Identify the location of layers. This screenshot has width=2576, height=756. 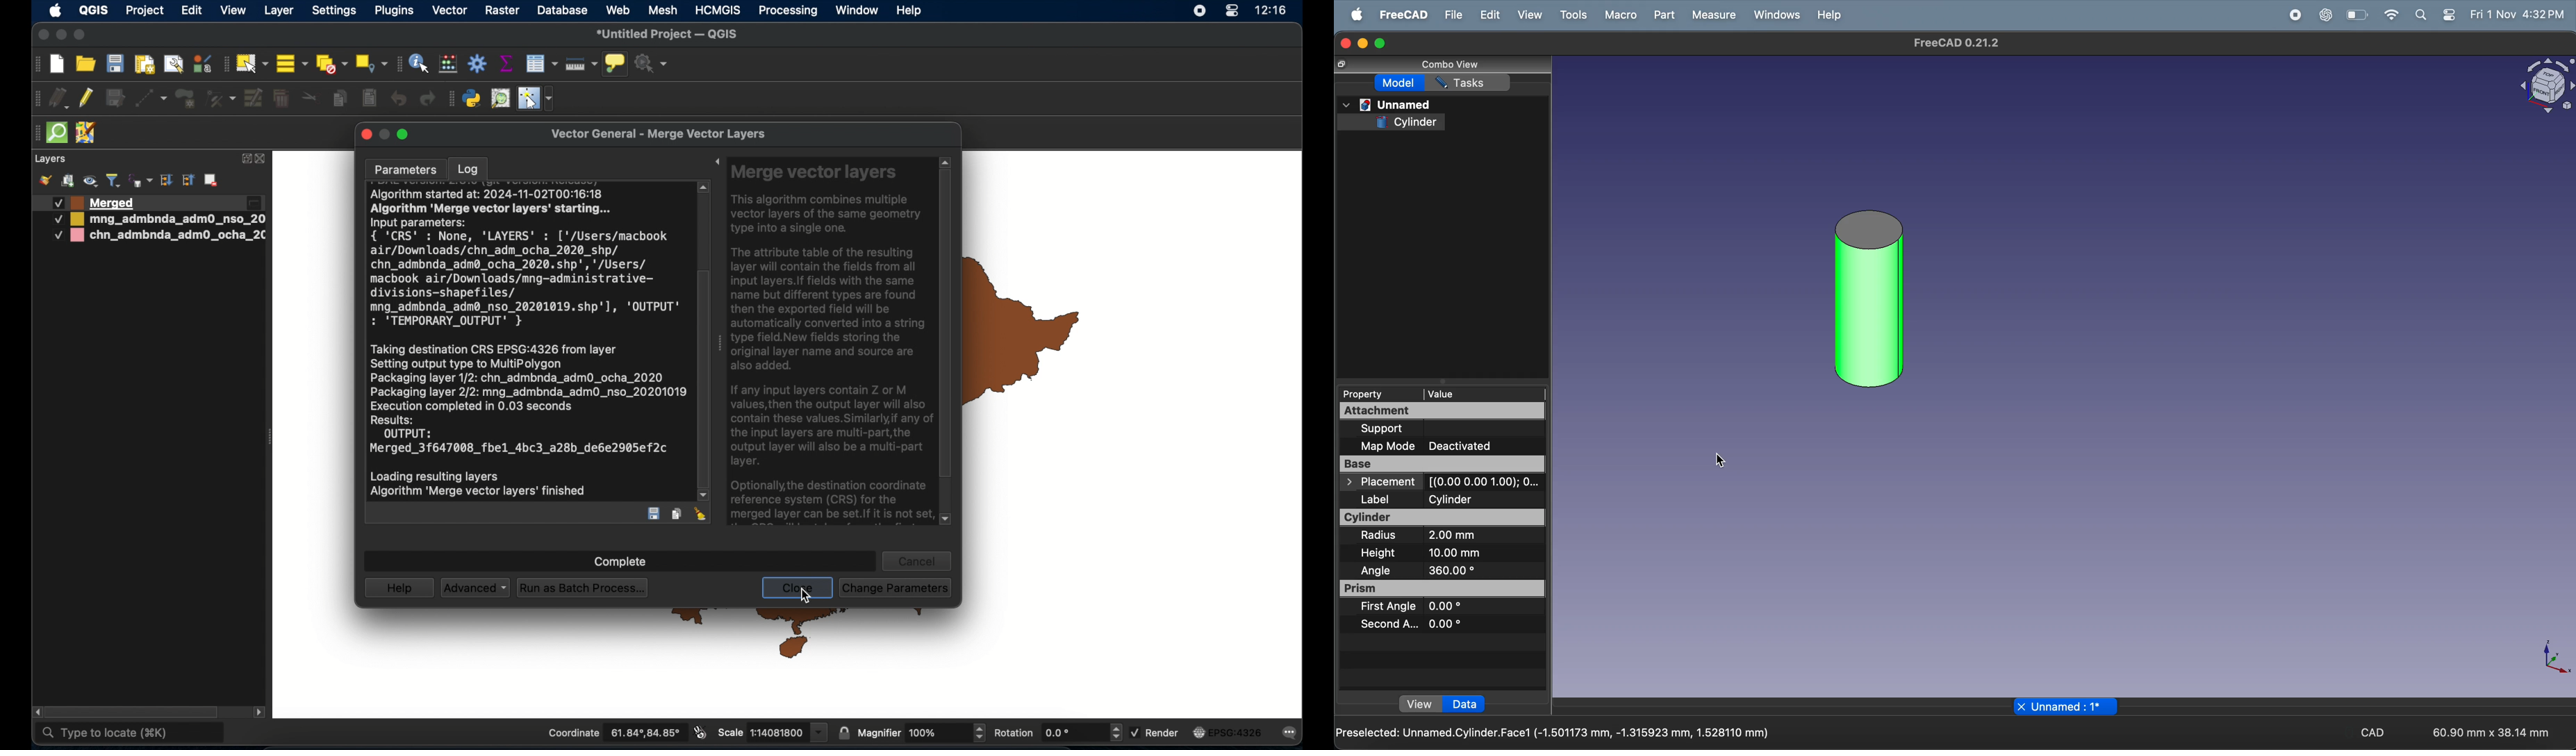
(50, 160).